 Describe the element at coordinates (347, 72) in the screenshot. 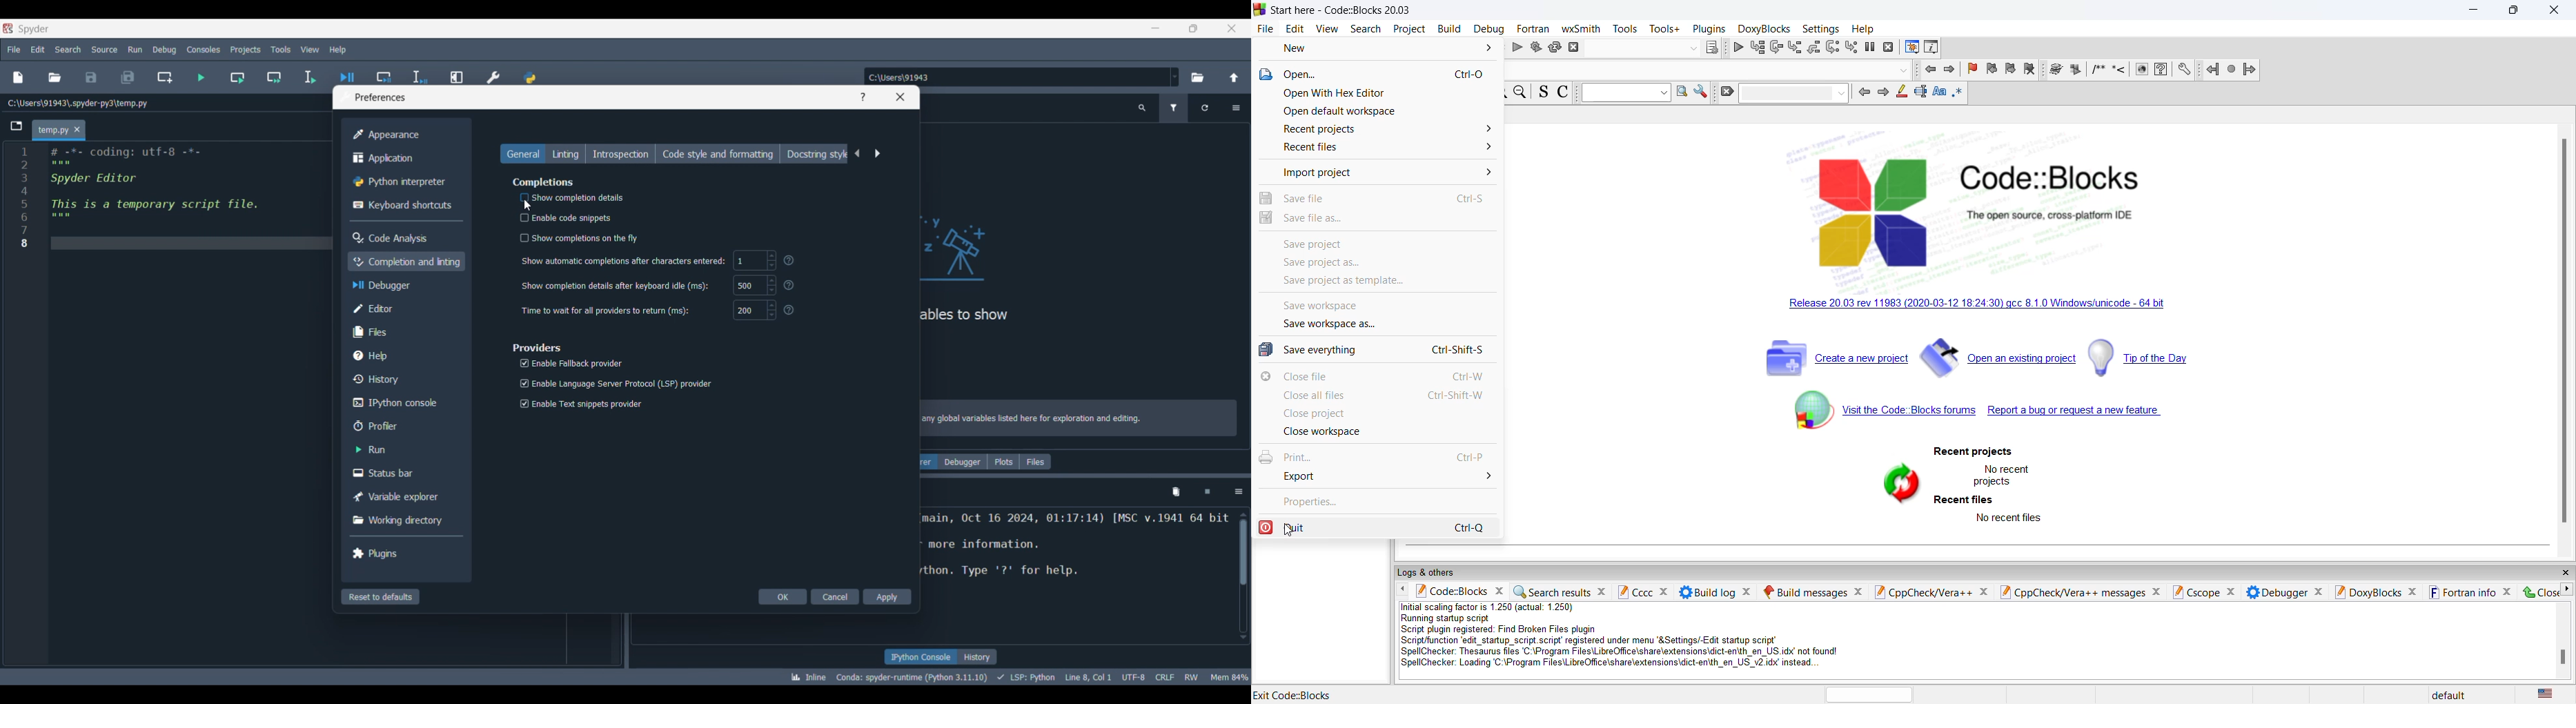

I see `Debug file` at that location.